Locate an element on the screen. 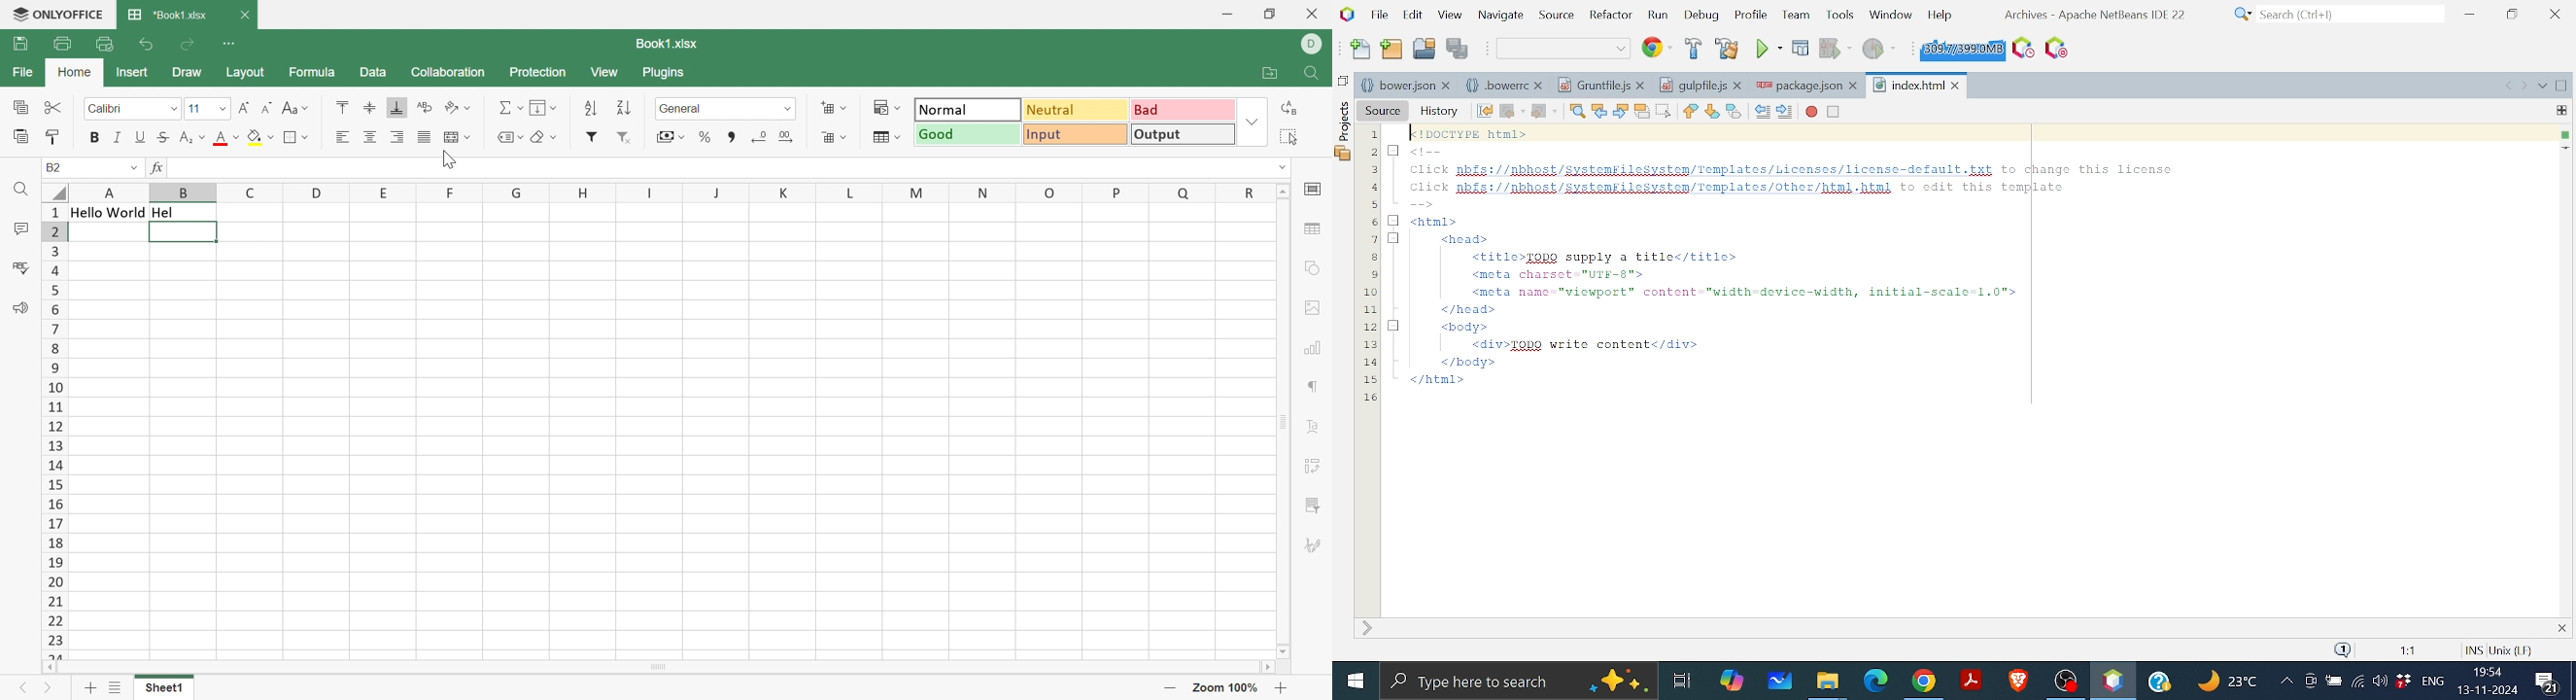 This screenshot has width=2576, height=700. Decrement font size is located at coordinates (267, 106).